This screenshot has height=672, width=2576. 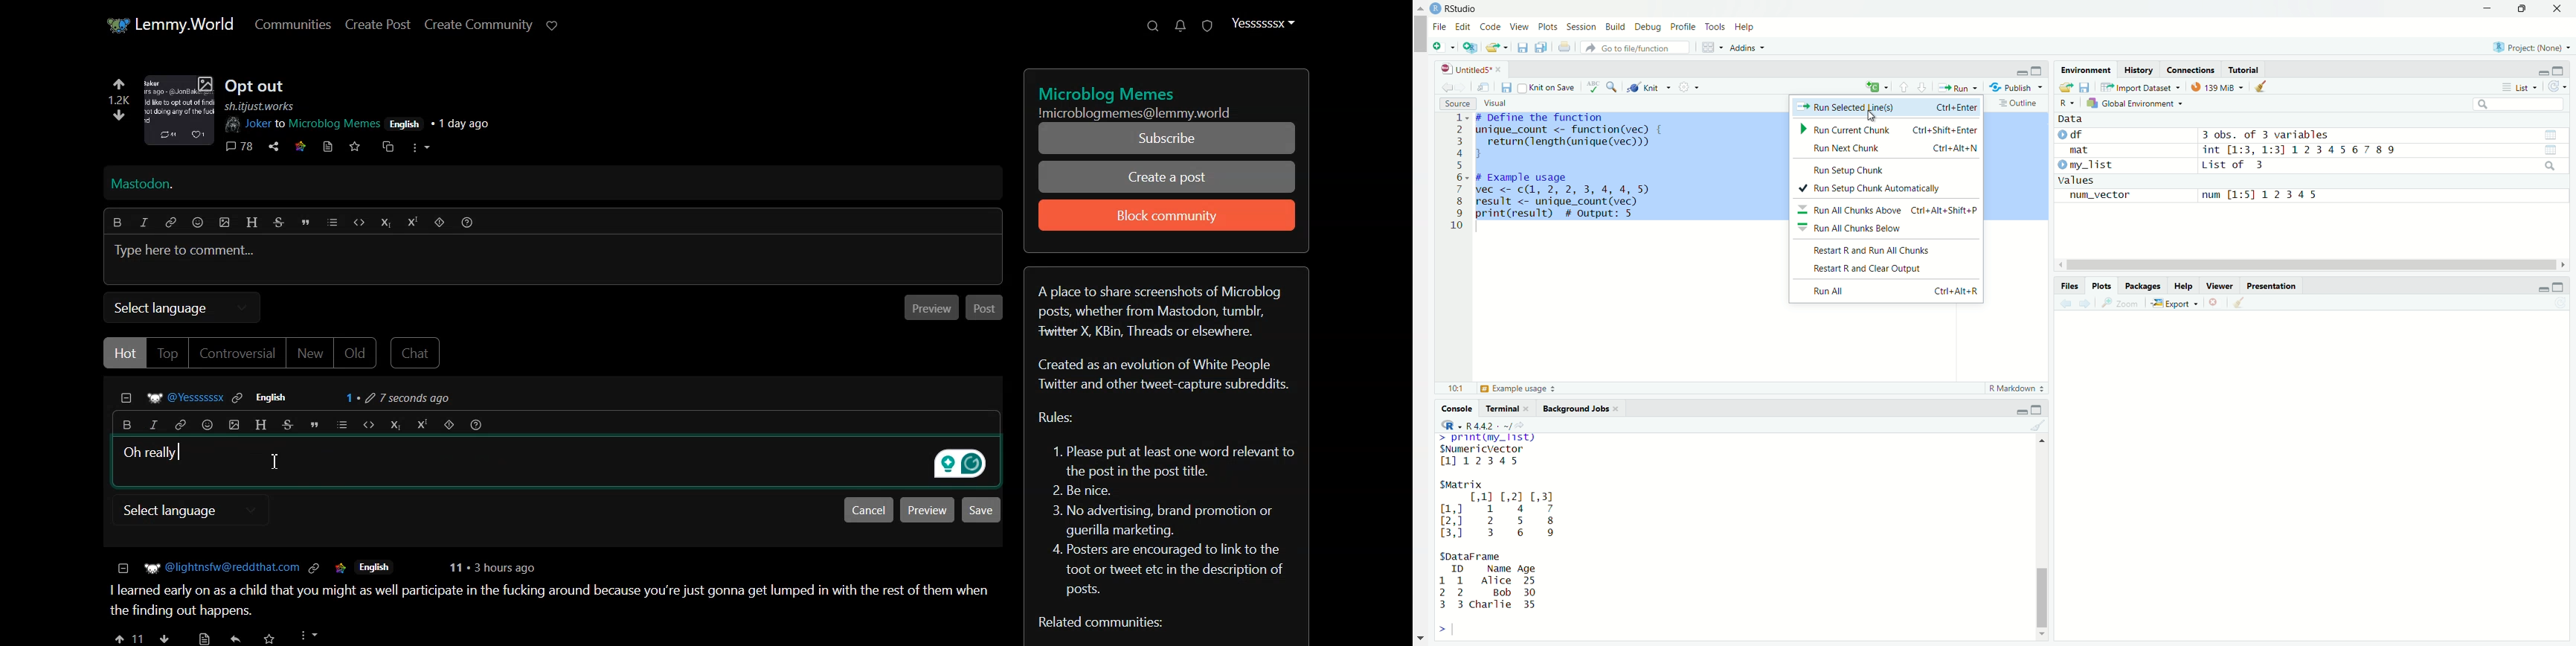 I want to click on View, so click(x=1519, y=28).